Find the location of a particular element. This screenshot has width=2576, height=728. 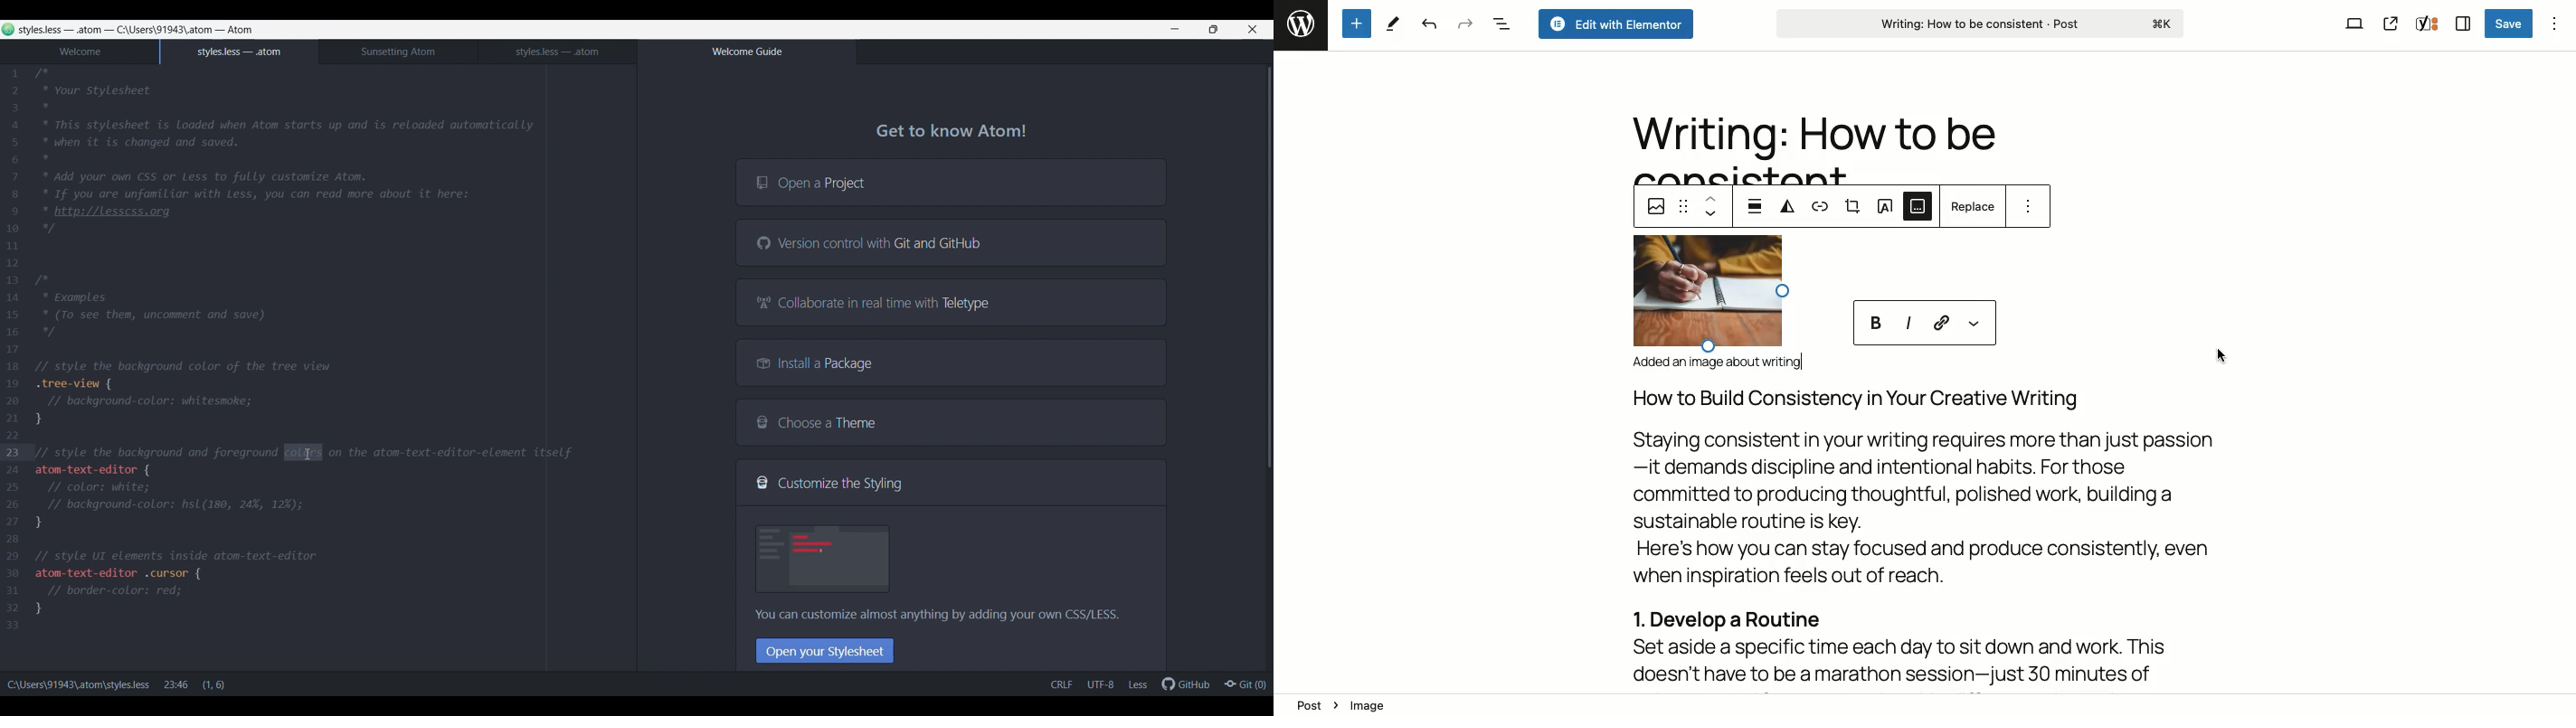

) * Your Stylesheet |
yx

1 * This stylesheet is loaded when Atom starts up and is reloaded automatically
> * when it is changed and saved.

ox

7 * Add your own CSS or Less to fully customize Atom.

}  * If you are unfamiliar with Less, you can read more about it here:
)  * http://lesscss.org

) Y

]

)

3 /x

3 * Examples

> * (To see them, uncomment and save)

5 Y/

4

3 // style the background color of the tree view

) .tree-view {

) // background-color: whitesmoke;

L}

)

;  // style the background and foreground coldrs on the atom-text-editor-element itself
© atom-text-editor {

3 // color: white;

> // background-color: hsl(180, 24%, 12%);

fh

]

) // style UI elements inside atom-text-editor

)  atom-text-editor .cursor {

L // border-color: red;

>}

3 is located at coordinates (310, 351).